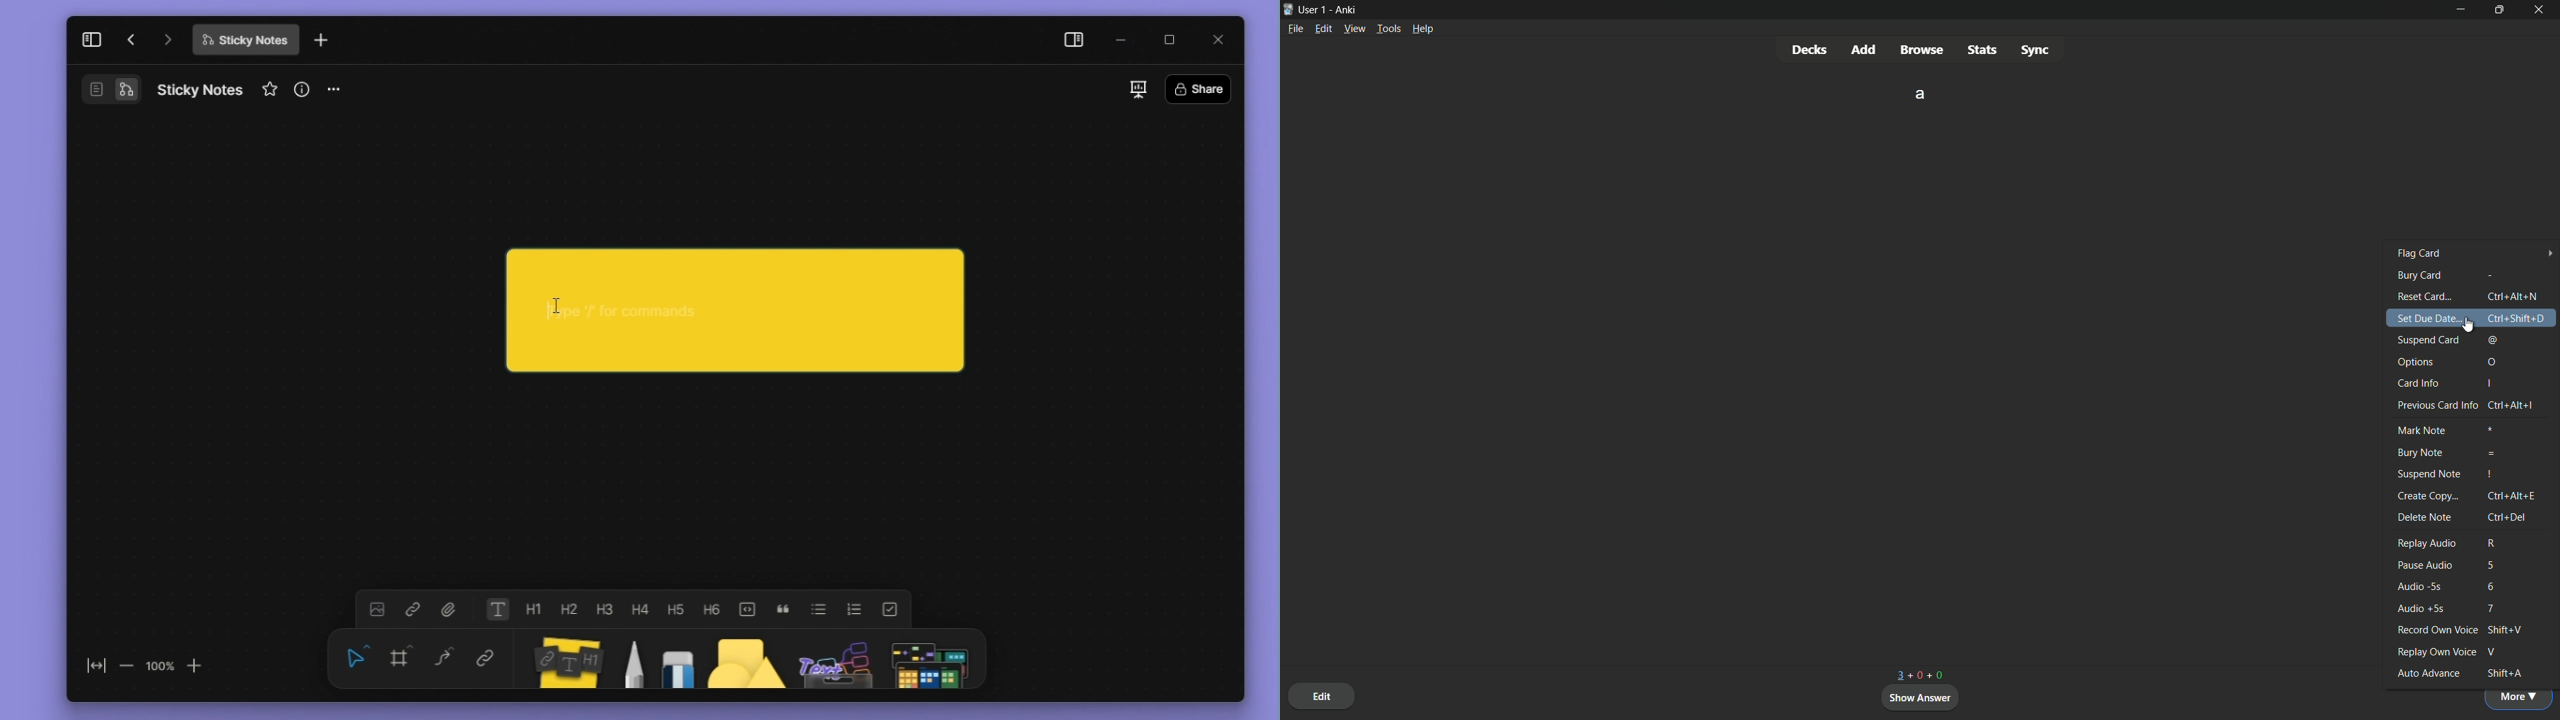  What do you see at coordinates (2428, 495) in the screenshot?
I see `create copy` at bounding box center [2428, 495].